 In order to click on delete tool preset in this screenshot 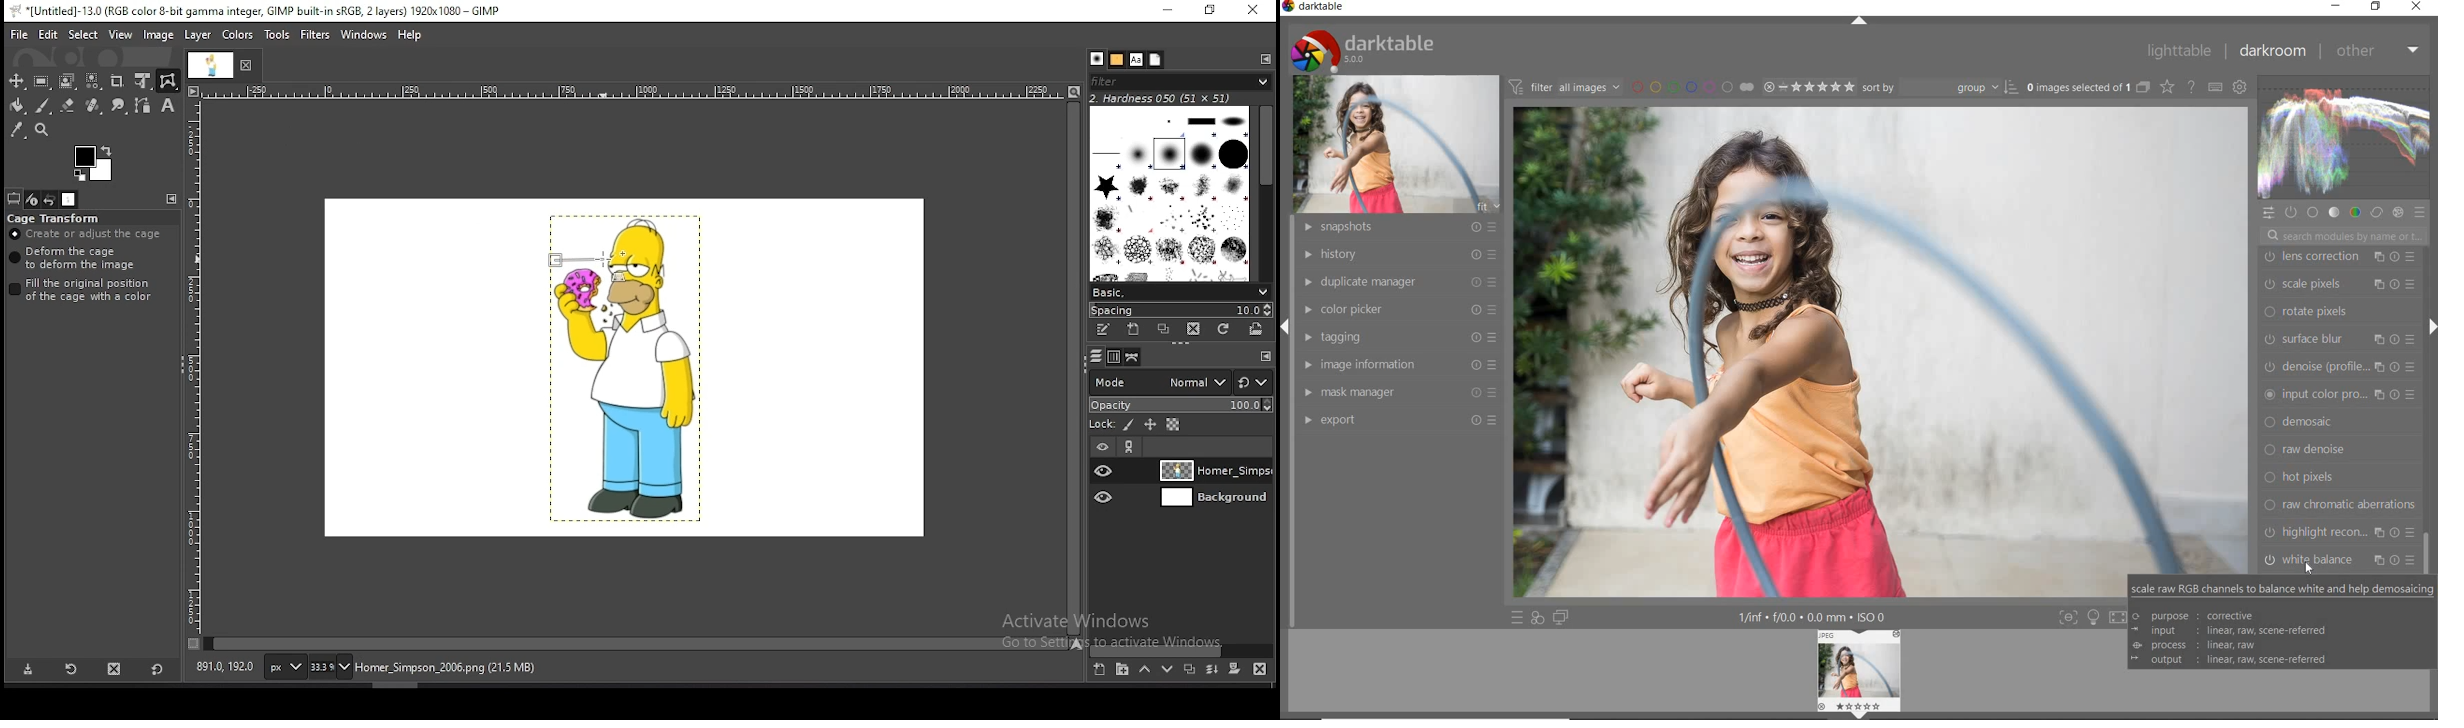, I will do `click(116, 670)`.